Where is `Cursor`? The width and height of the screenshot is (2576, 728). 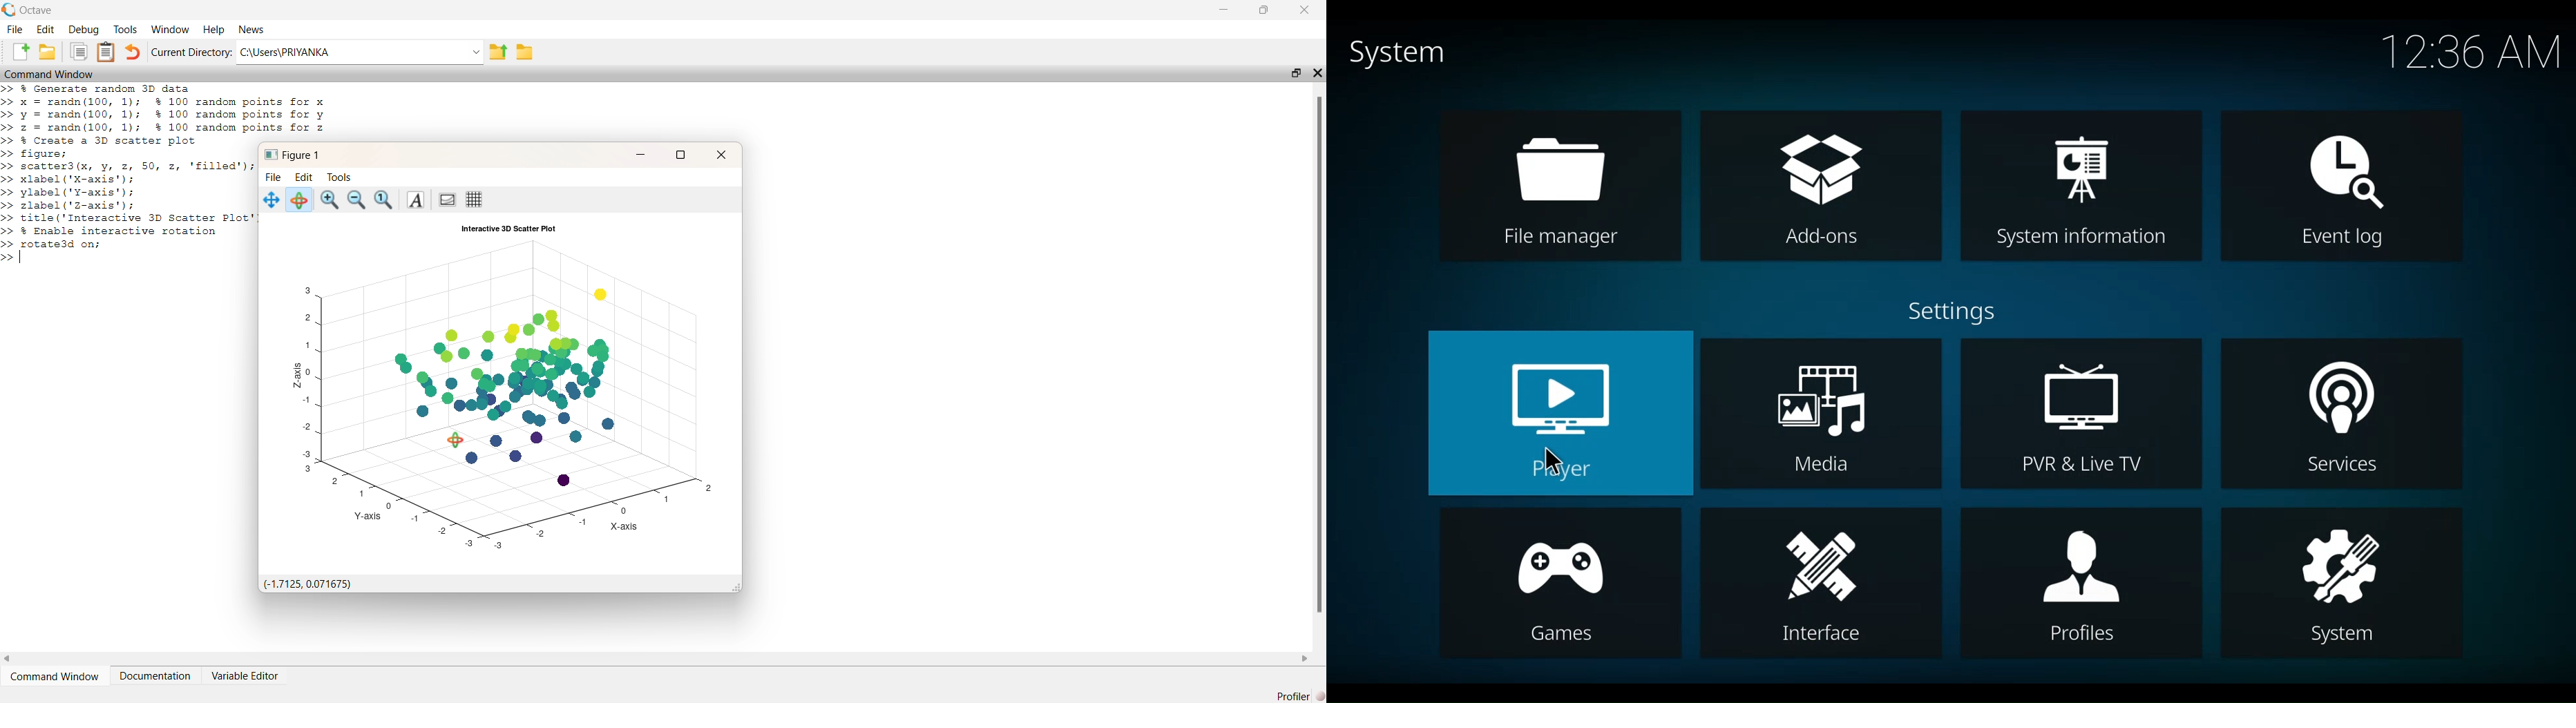 Cursor is located at coordinates (1551, 463).